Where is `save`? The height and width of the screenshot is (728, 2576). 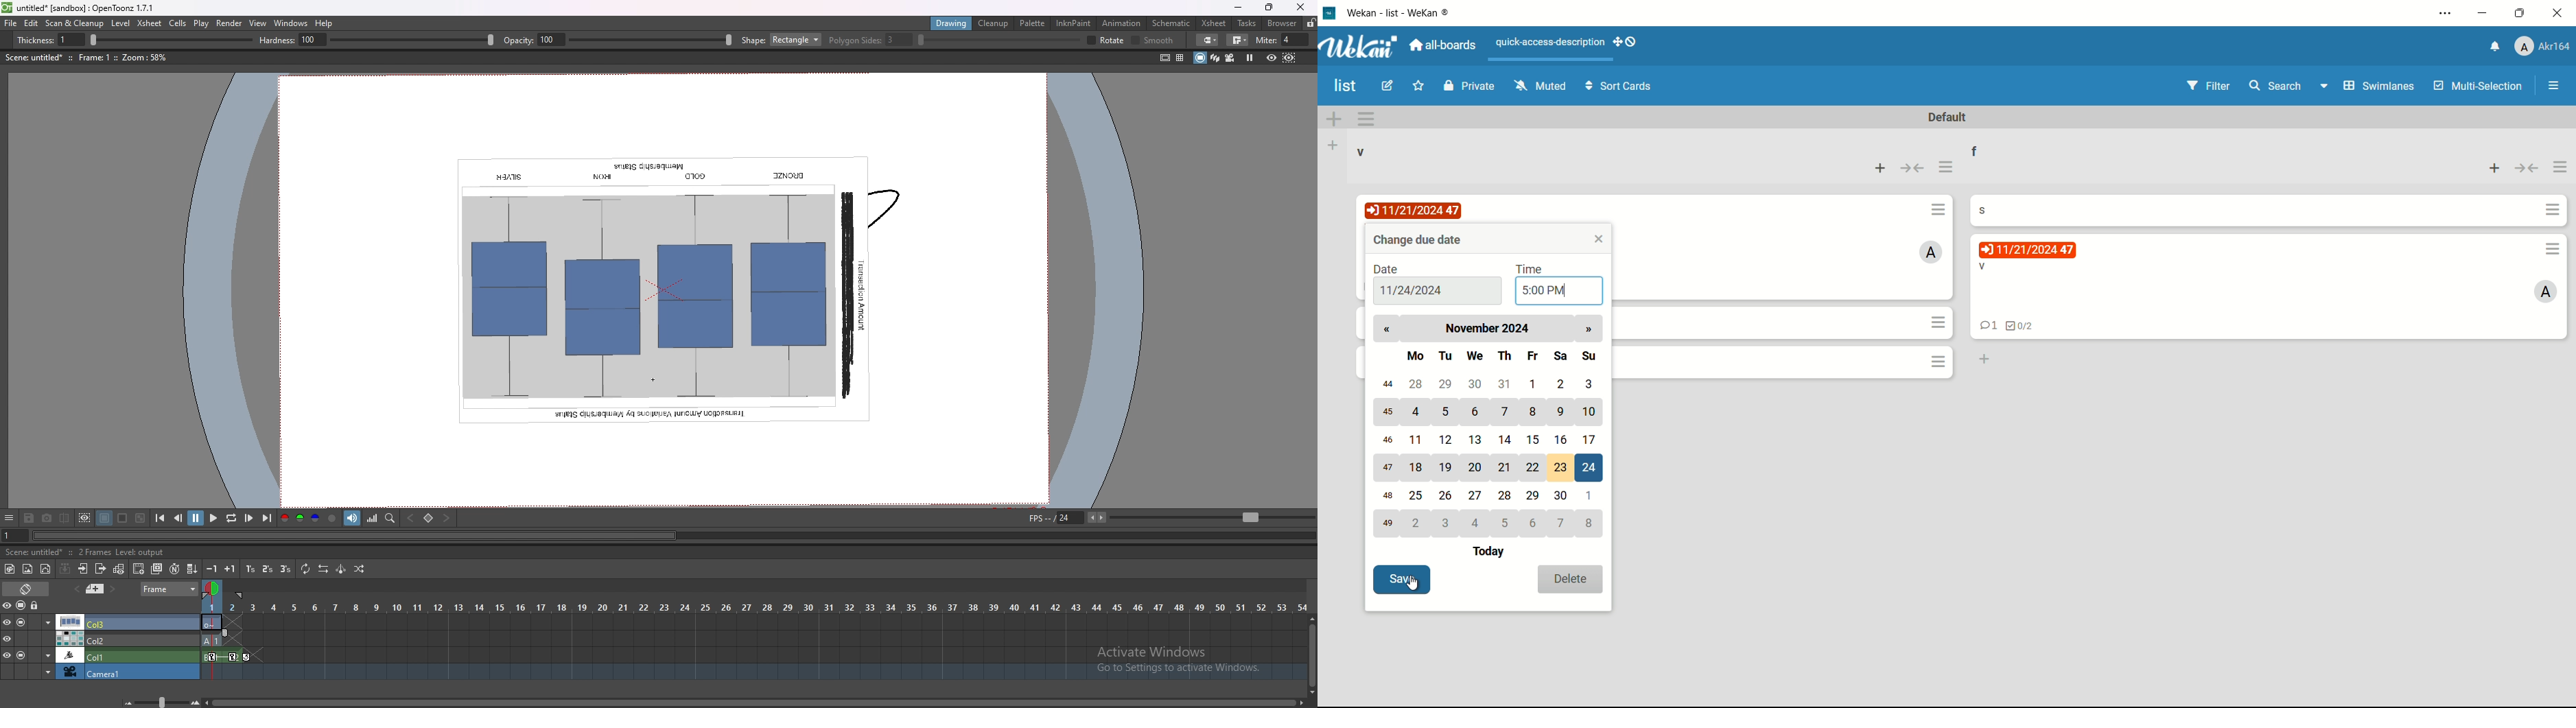 save is located at coordinates (1402, 578).